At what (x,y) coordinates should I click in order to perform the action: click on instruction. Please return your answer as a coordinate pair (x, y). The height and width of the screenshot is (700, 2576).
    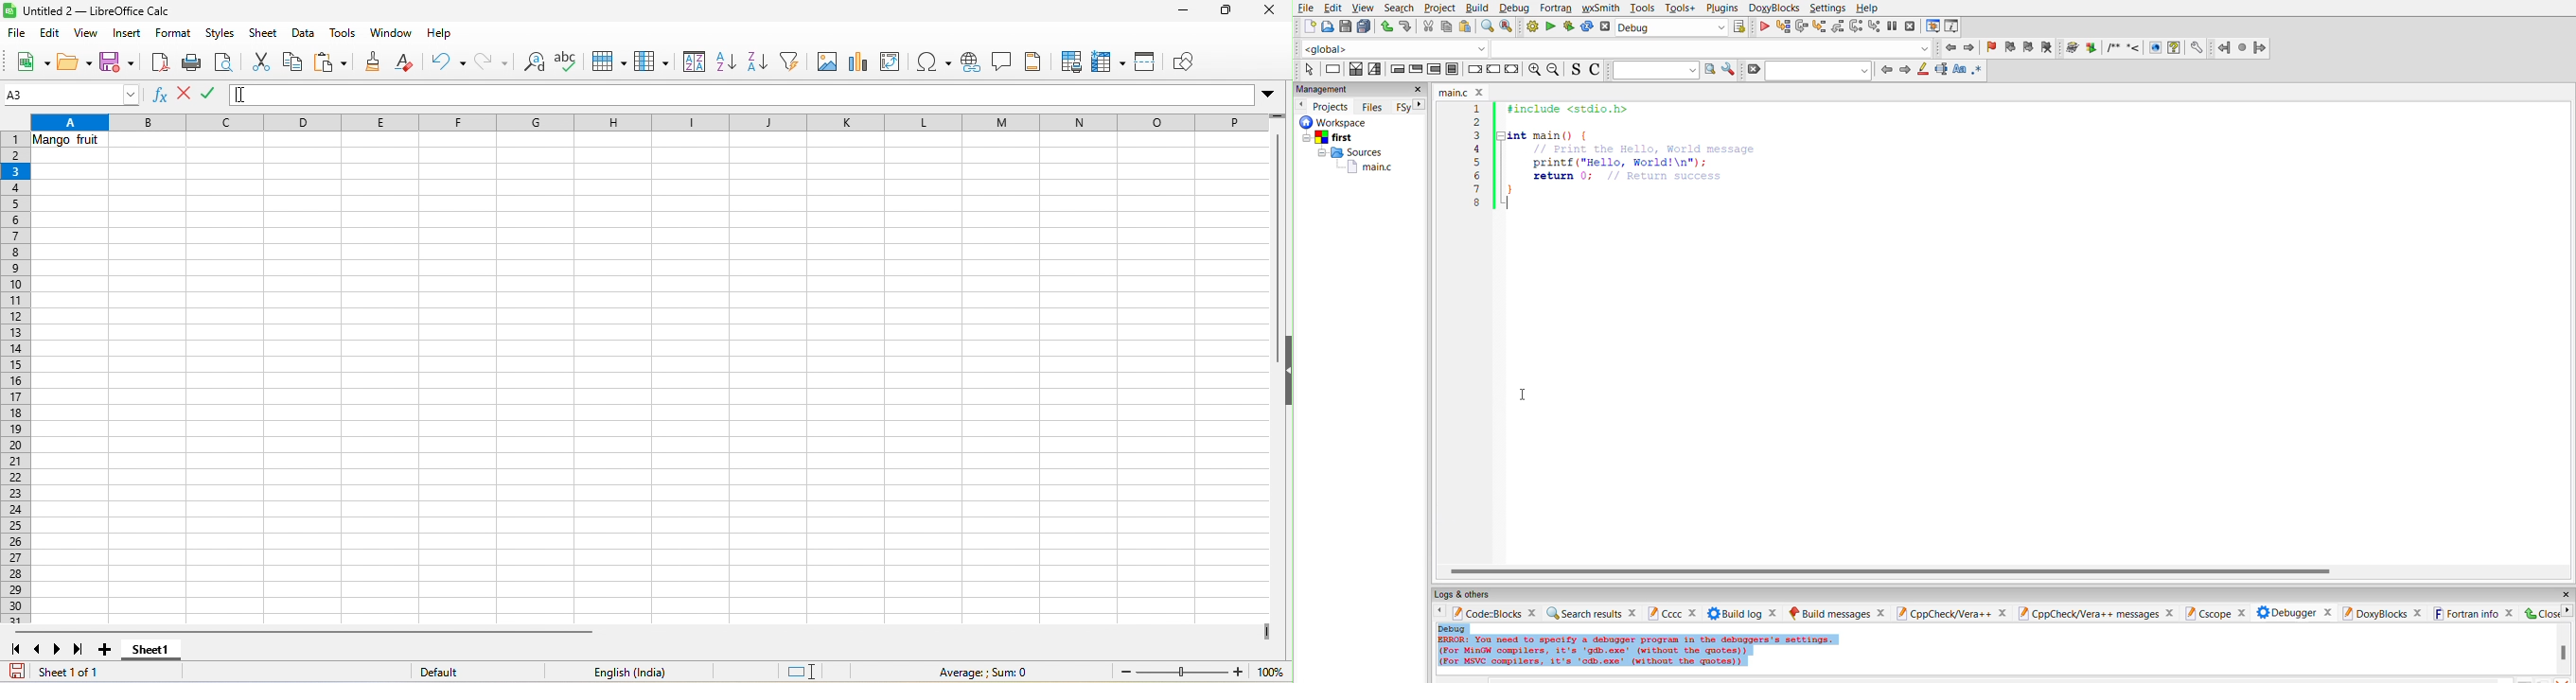
    Looking at the image, I should click on (1334, 70).